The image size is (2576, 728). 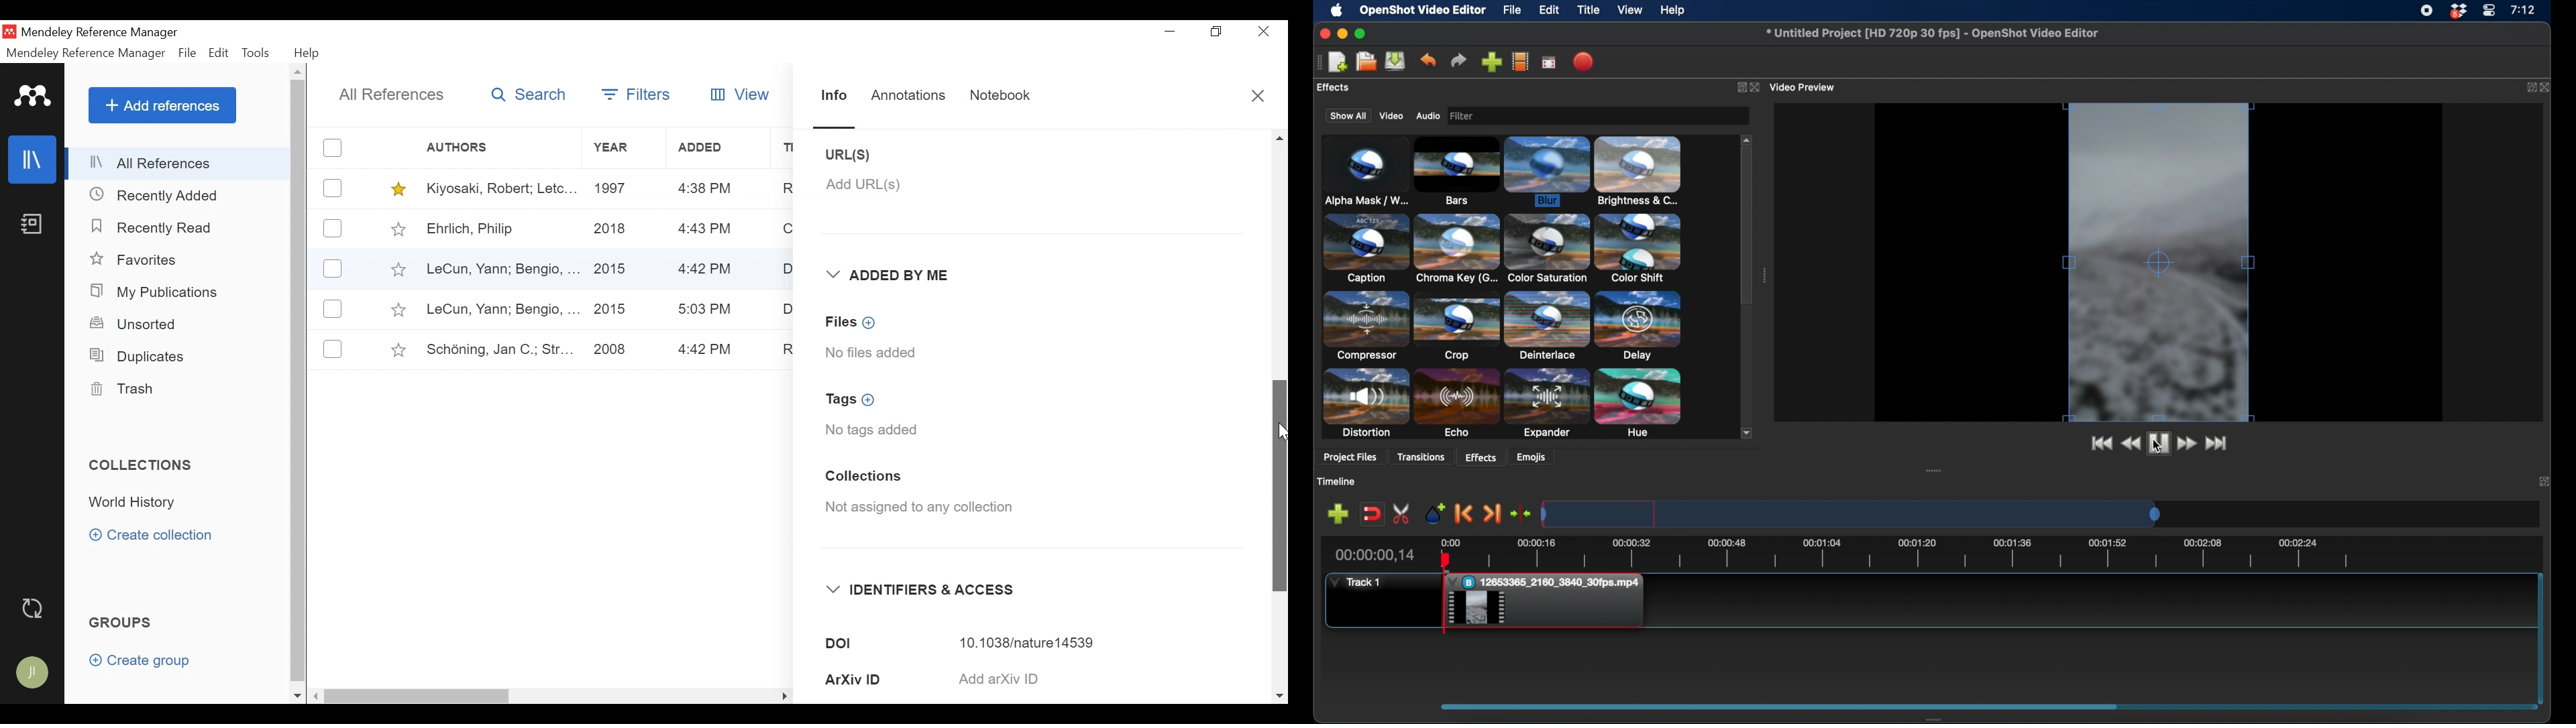 What do you see at coordinates (121, 389) in the screenshot?
I see `Trash` at bounding box center [121, 389].